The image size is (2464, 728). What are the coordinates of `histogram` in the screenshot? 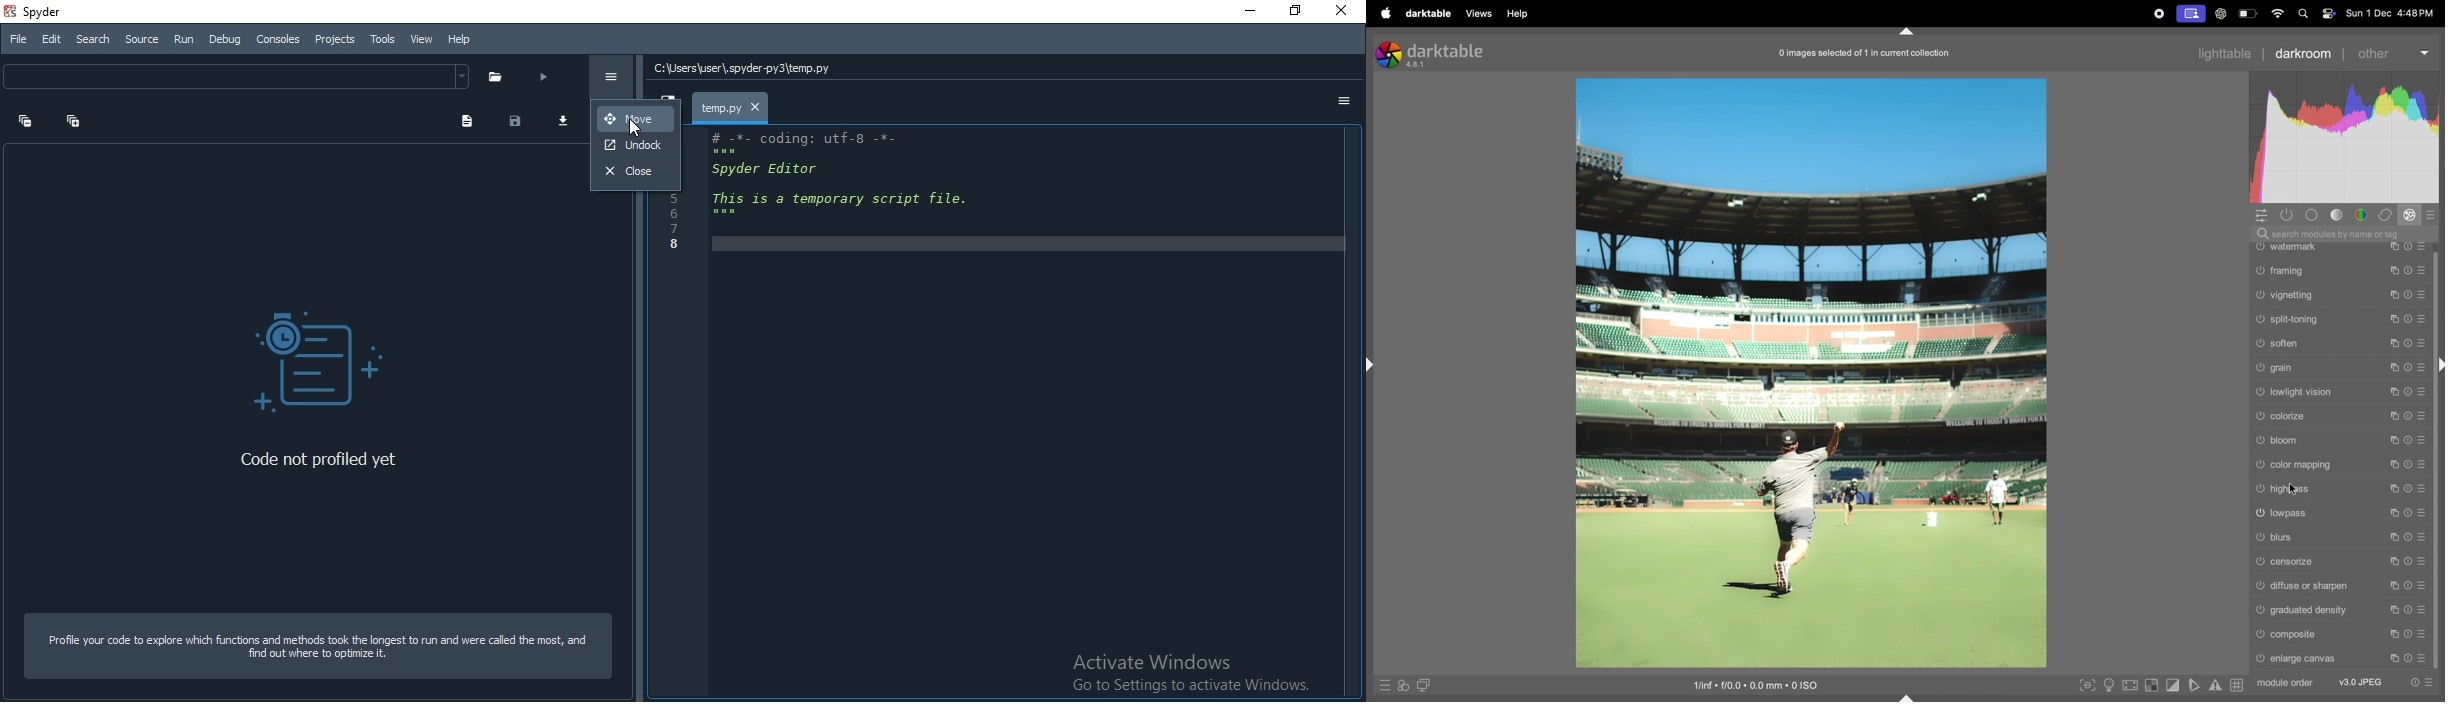 It's located at (2348, 141).